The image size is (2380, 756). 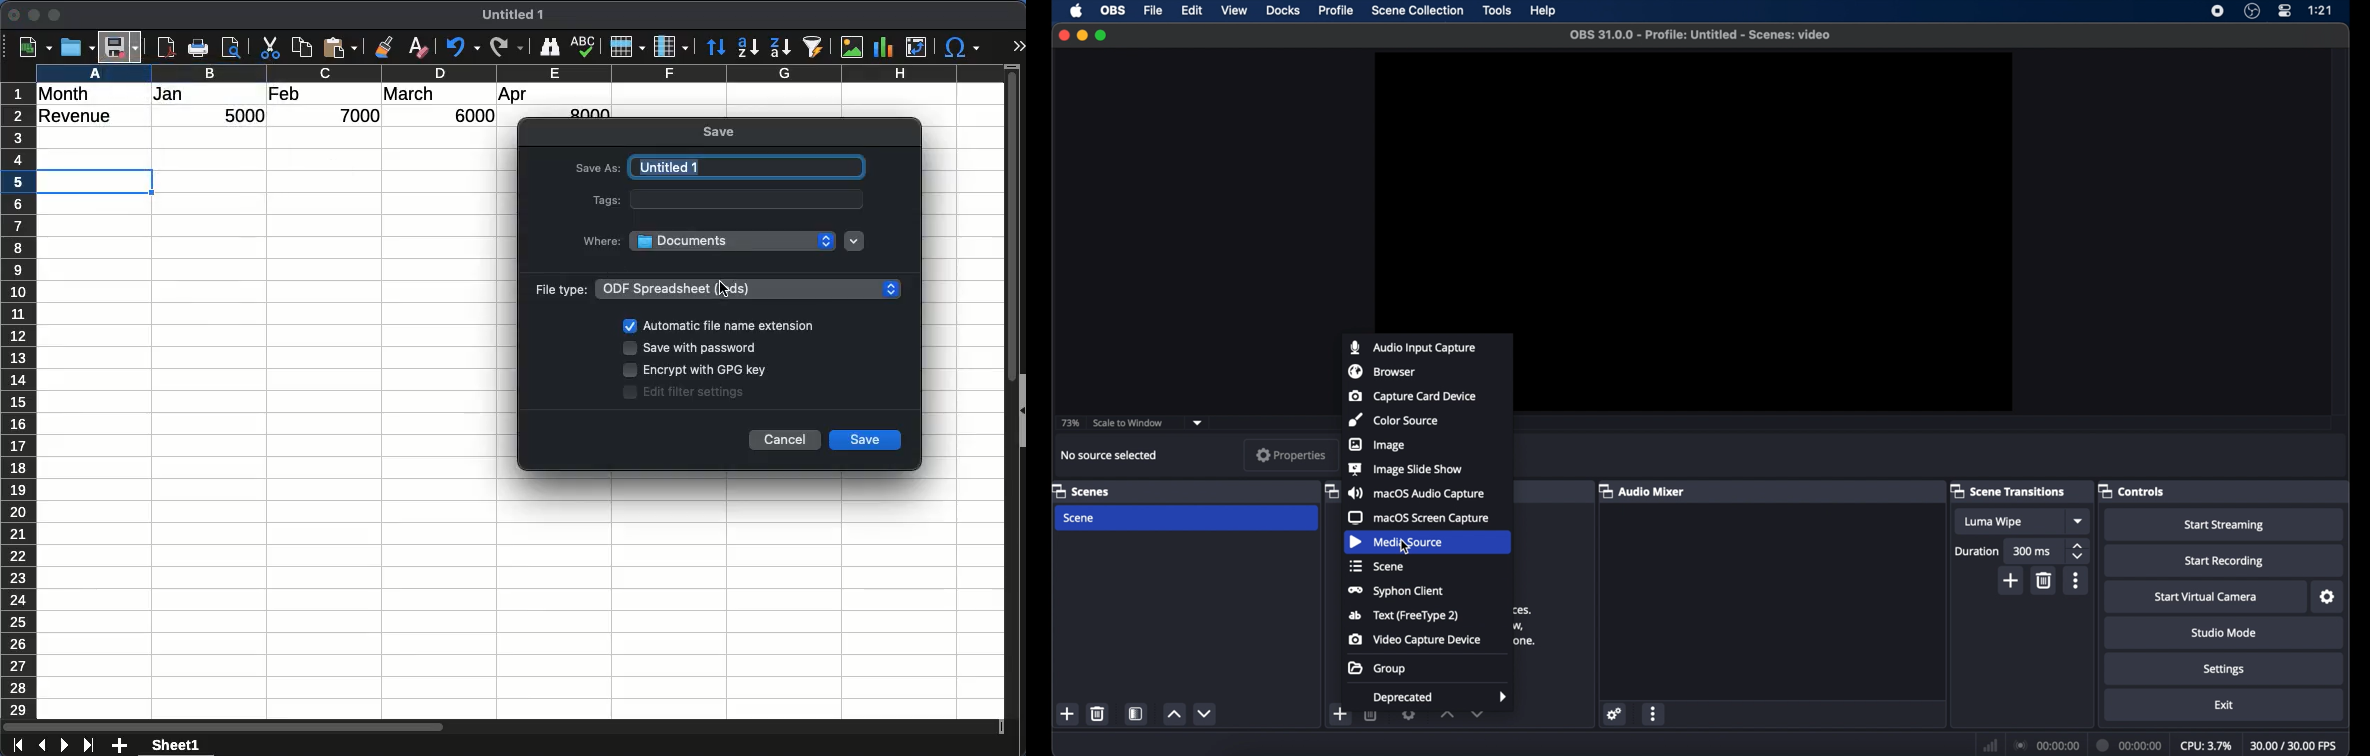 What do you see at coordinates (1407, 547) in the screenshot?
I see `cursor` at bounding box center [1407, 547].